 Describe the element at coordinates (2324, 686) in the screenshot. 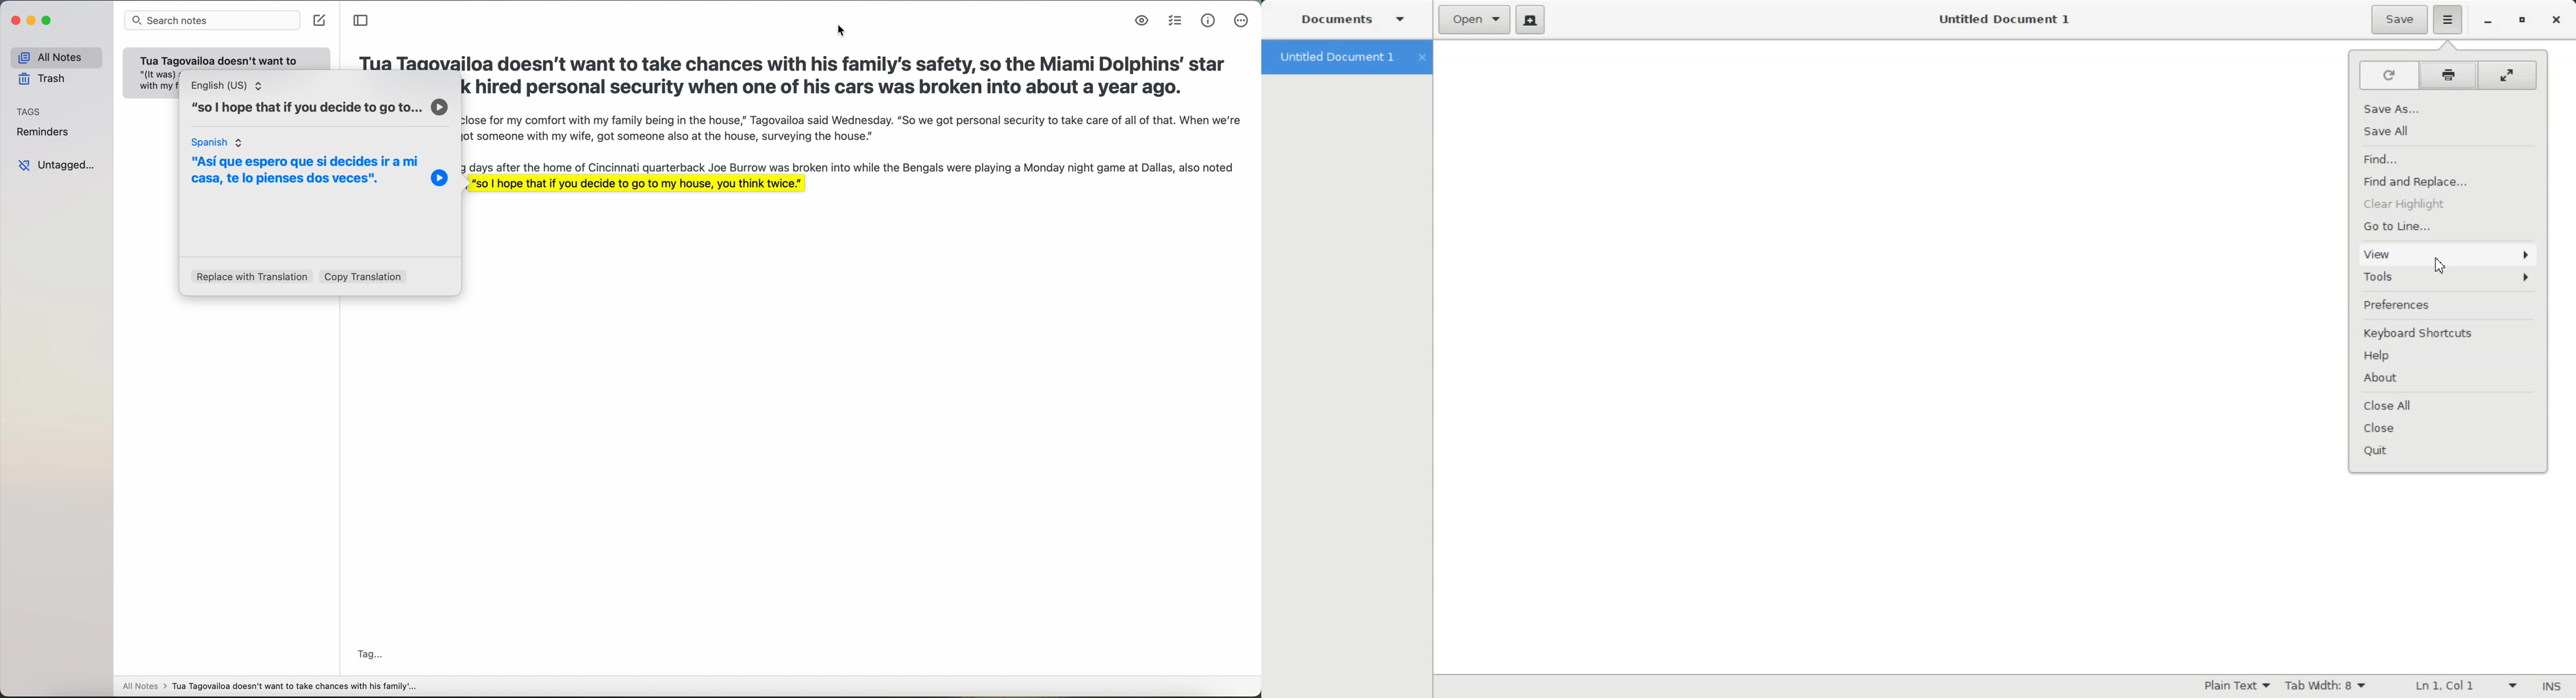

I see `Tab width ` at that location.